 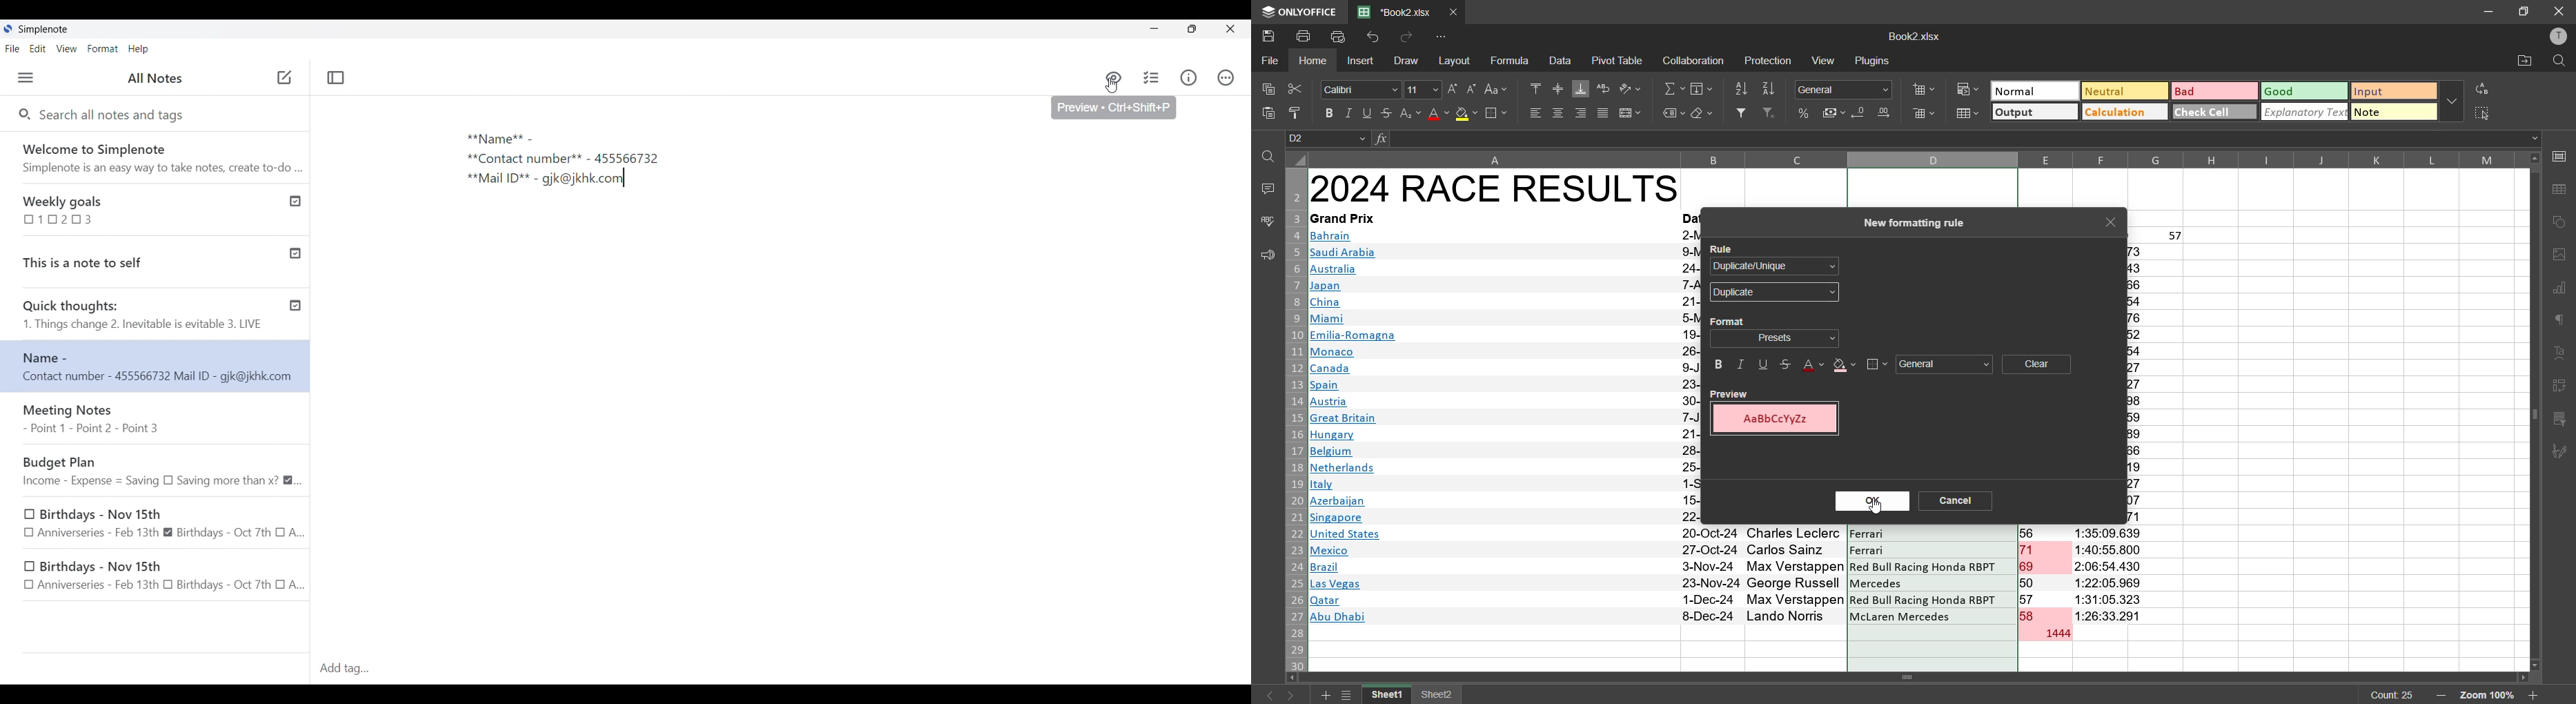 I want to click on insert cells, so click(x=1923, y=88).